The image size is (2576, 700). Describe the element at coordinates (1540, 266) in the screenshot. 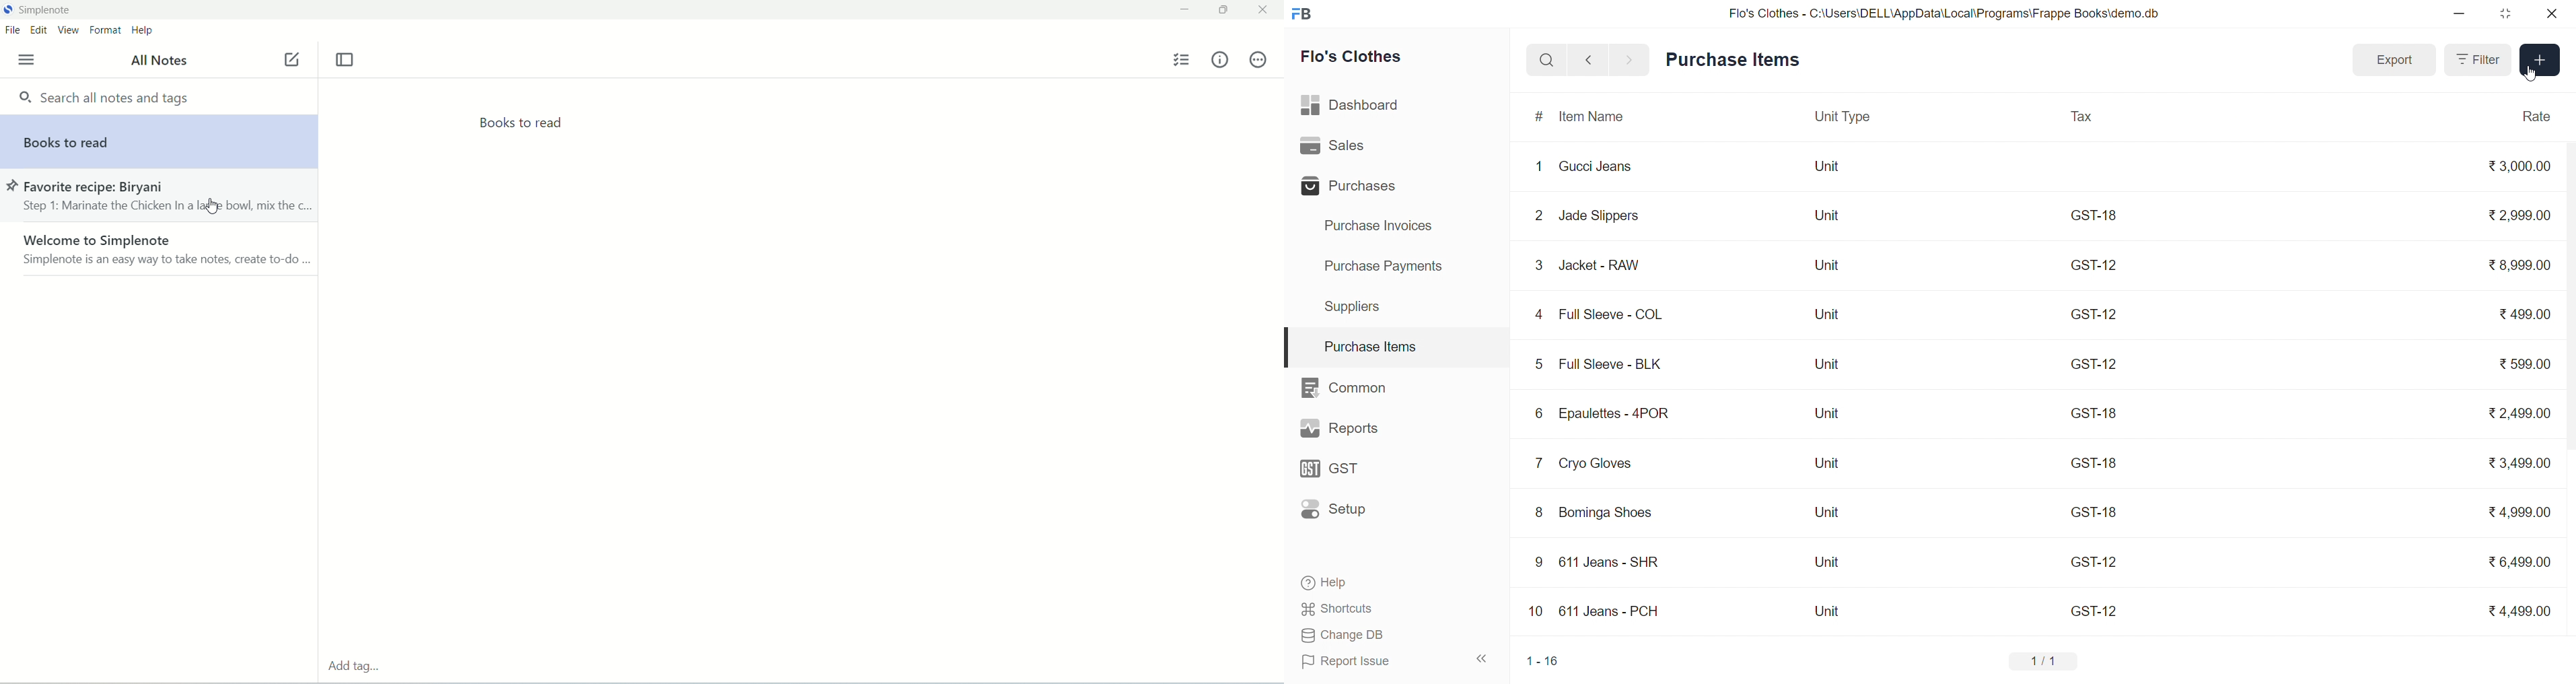

I see `3` at that location.